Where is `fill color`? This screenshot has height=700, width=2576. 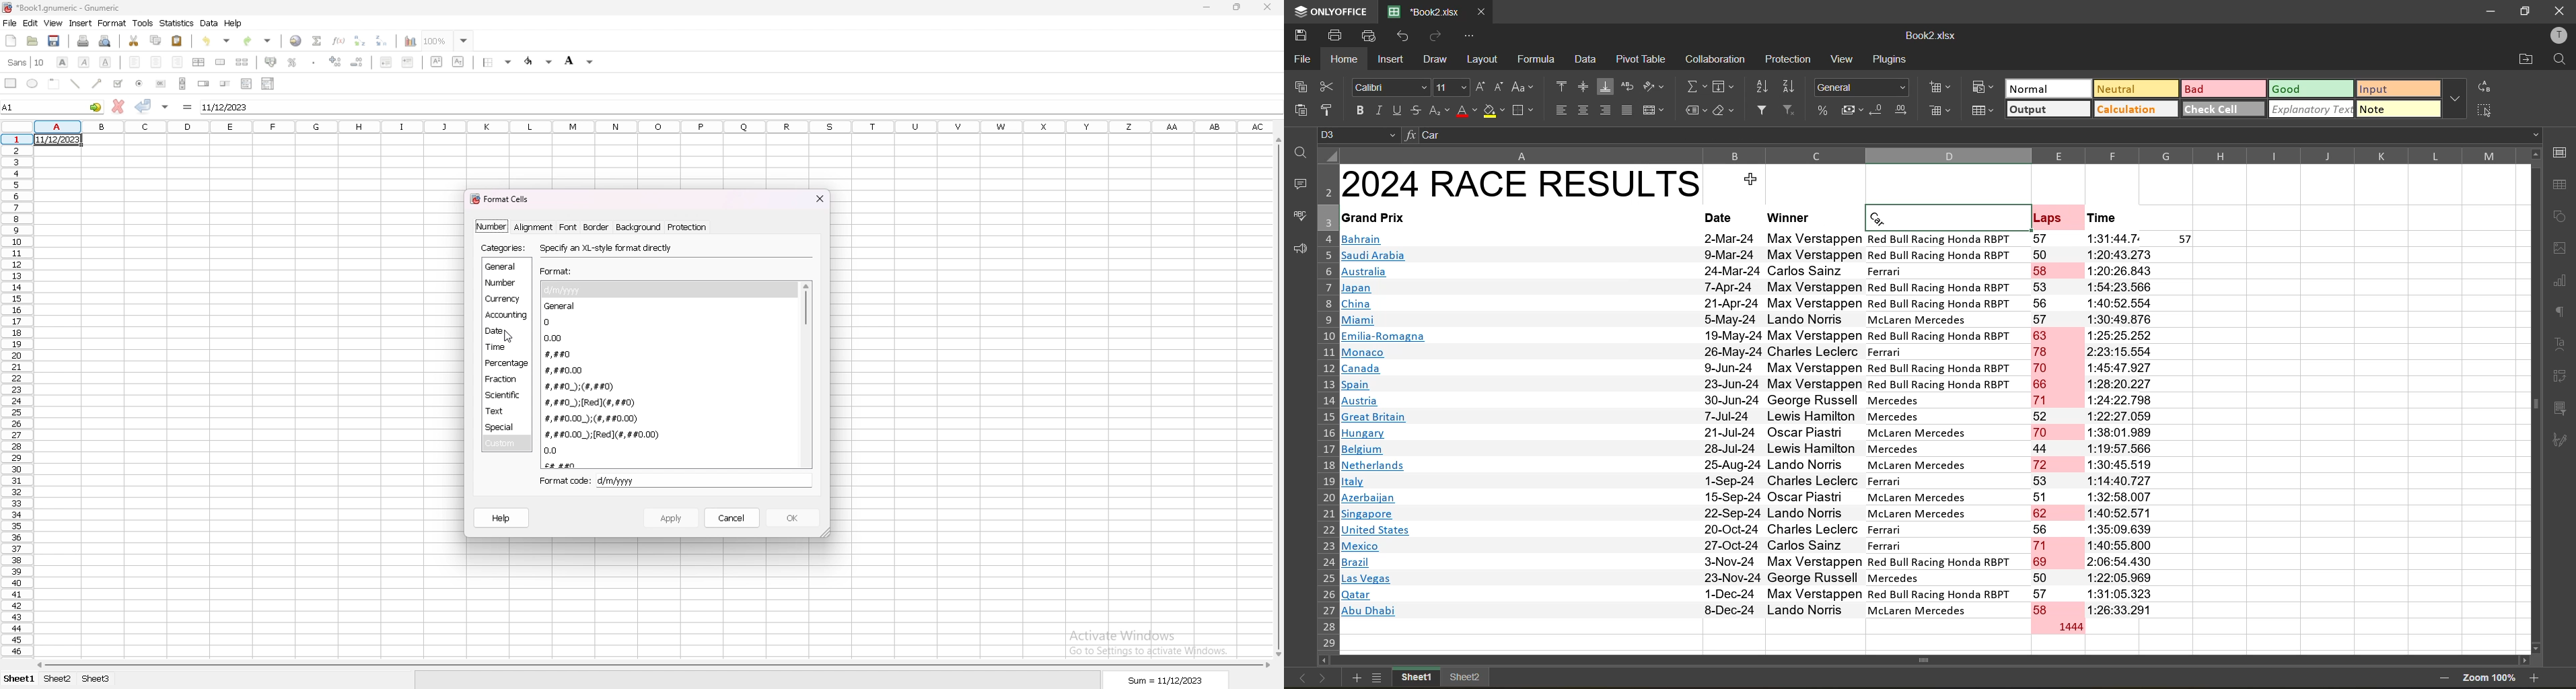 fill color is located at coordinates (1494, 110).